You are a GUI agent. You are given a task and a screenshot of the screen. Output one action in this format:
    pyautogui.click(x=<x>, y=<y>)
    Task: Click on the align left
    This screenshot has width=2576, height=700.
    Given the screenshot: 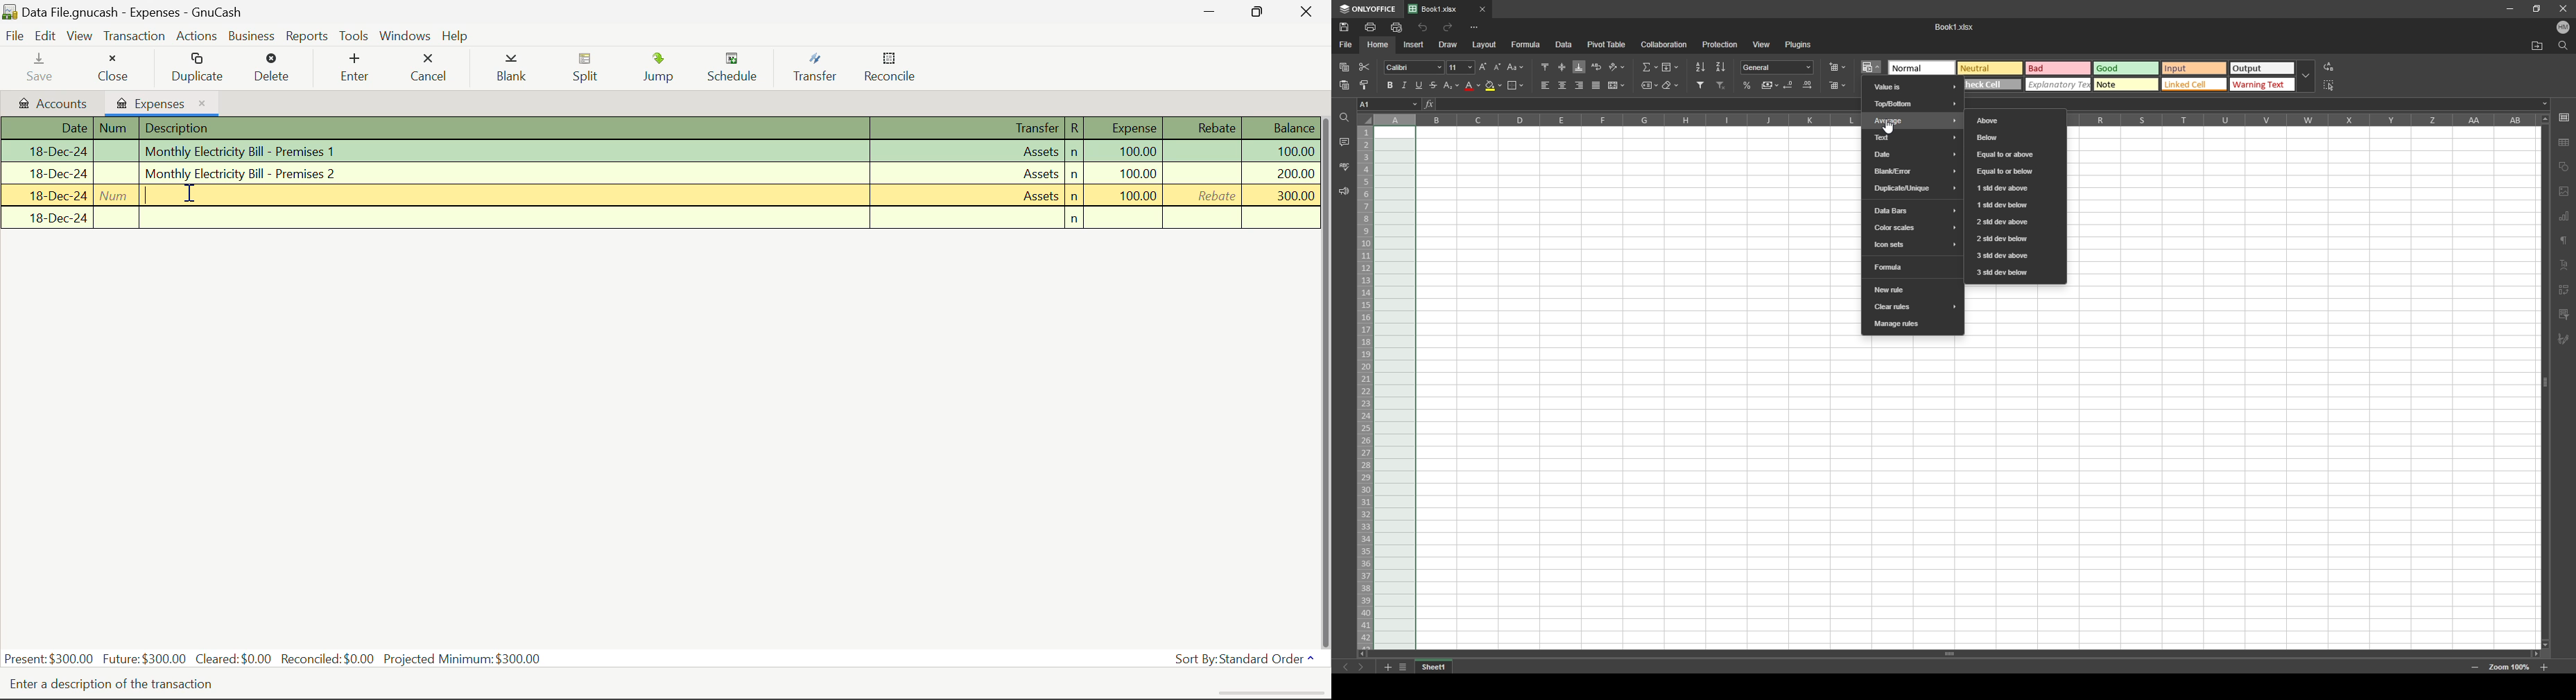 What is the action you would take?
    pyautogui.click(x=1545, y=86)
    